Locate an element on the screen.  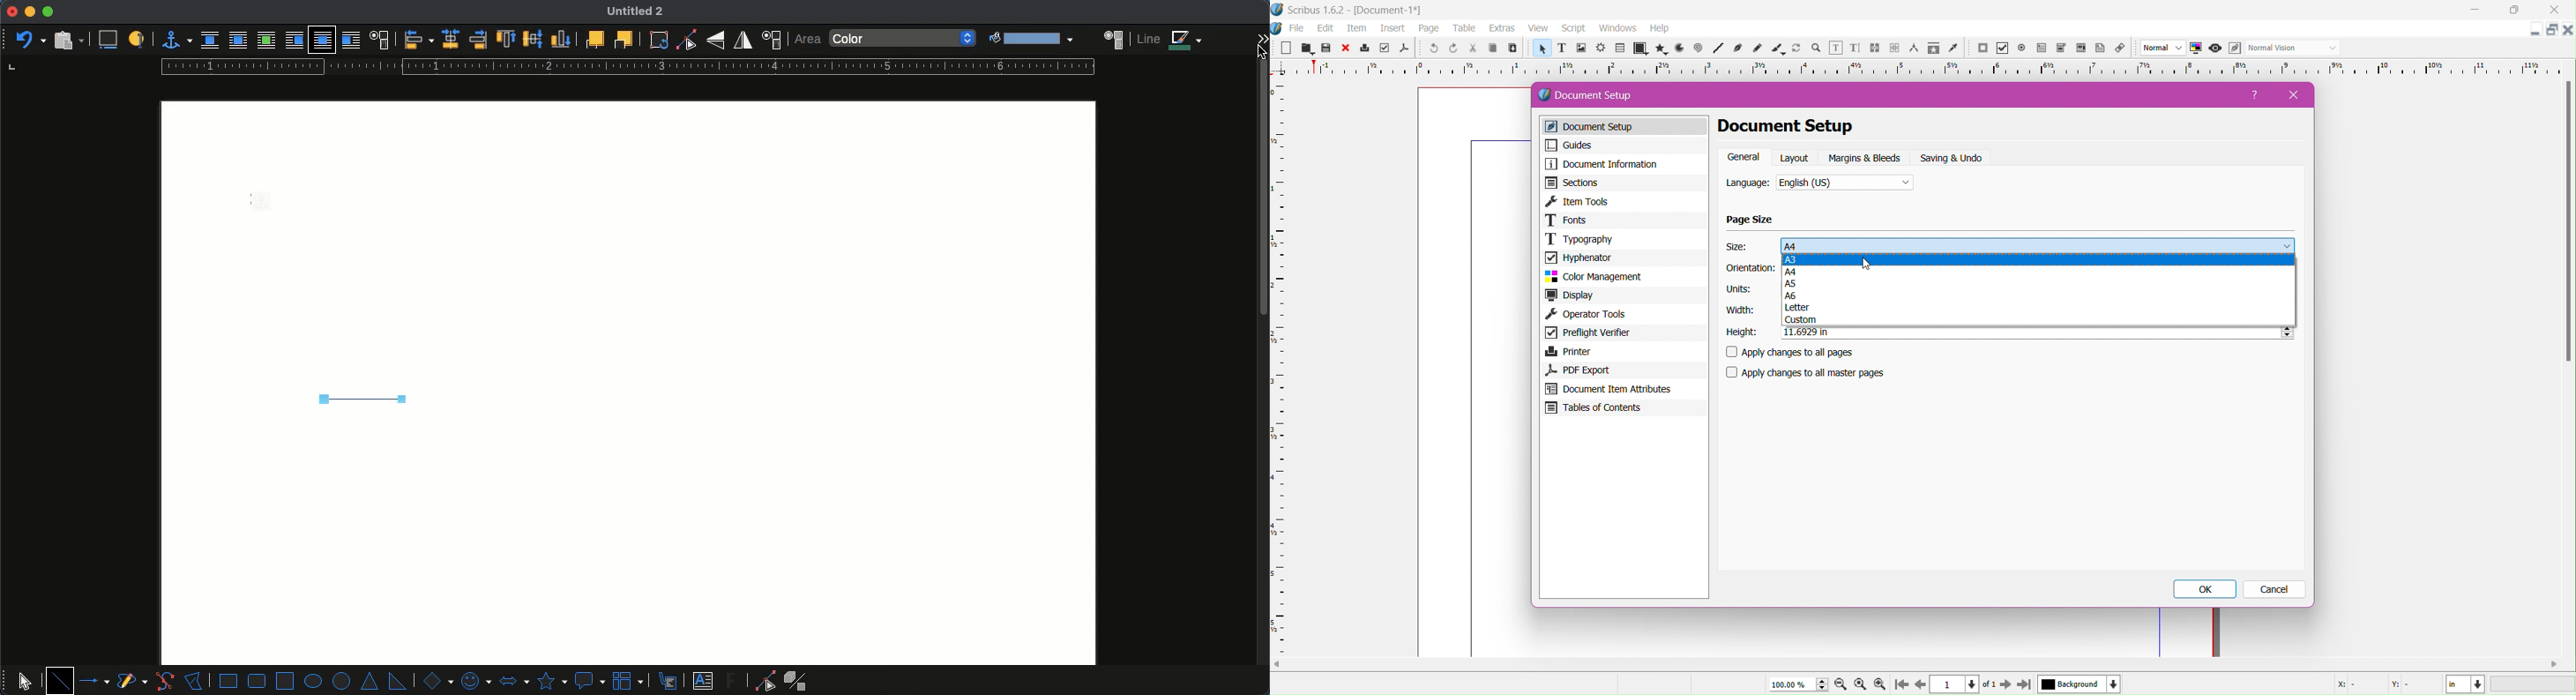
callout is located at coordinates (589, 681).